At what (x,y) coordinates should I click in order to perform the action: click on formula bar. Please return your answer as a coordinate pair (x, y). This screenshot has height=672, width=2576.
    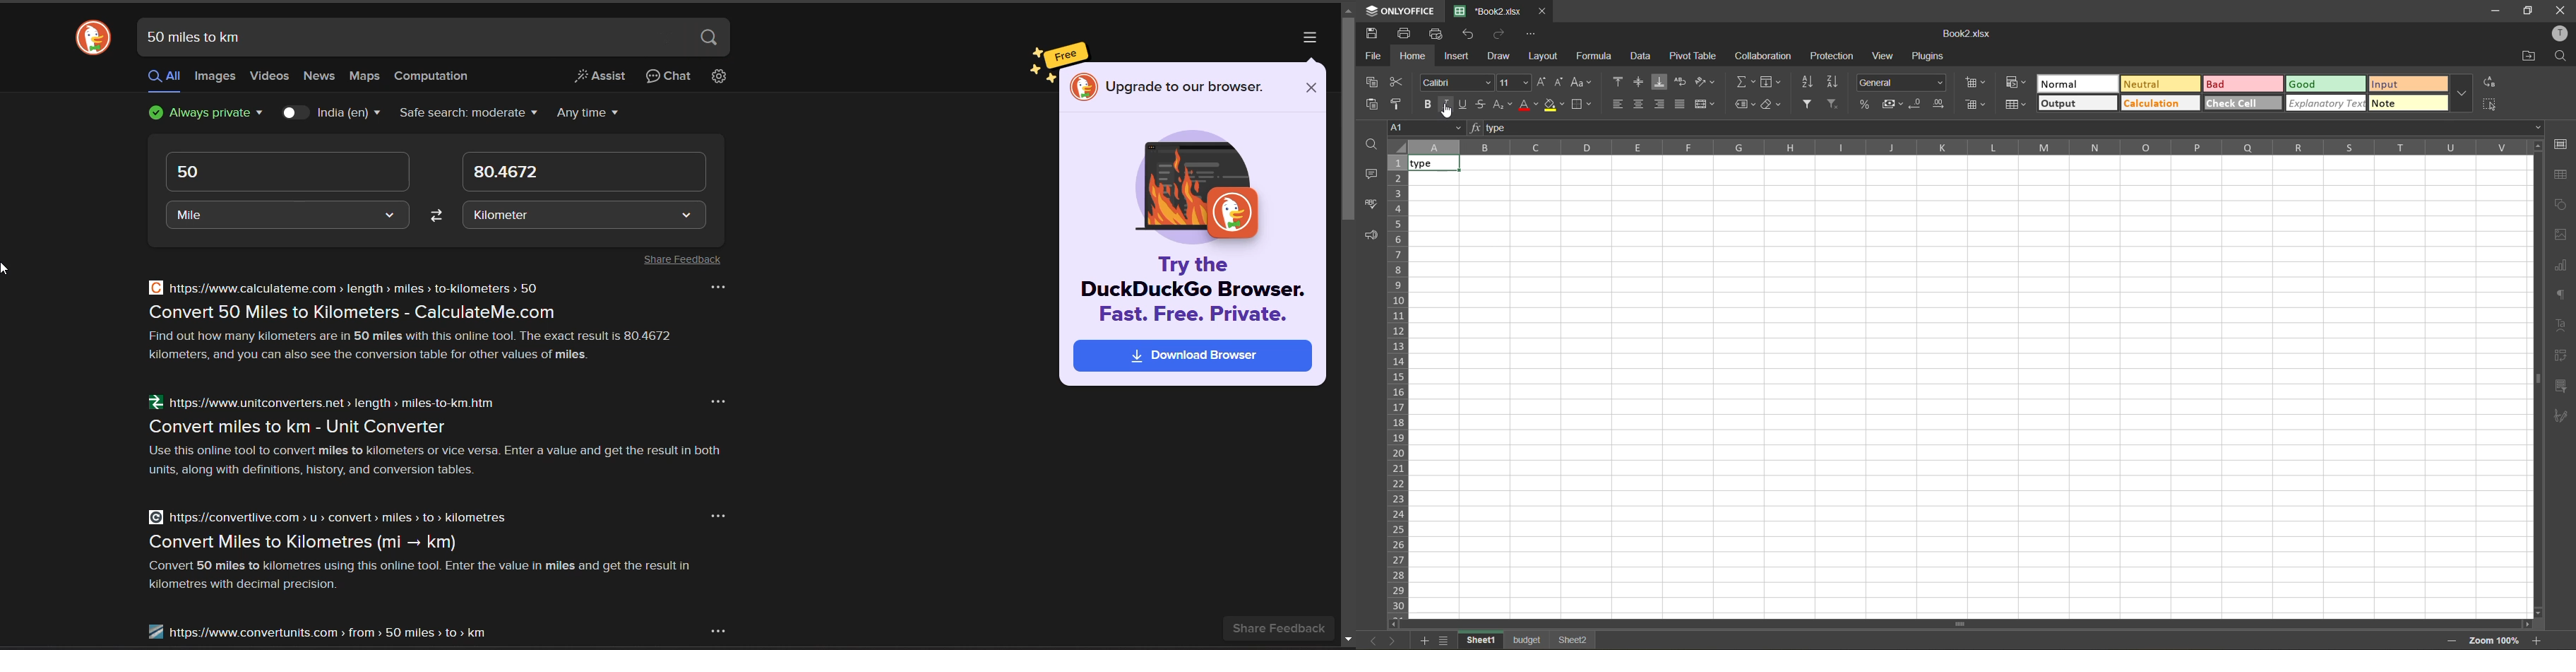
    Looking at the image, I should click on (2009, 128).